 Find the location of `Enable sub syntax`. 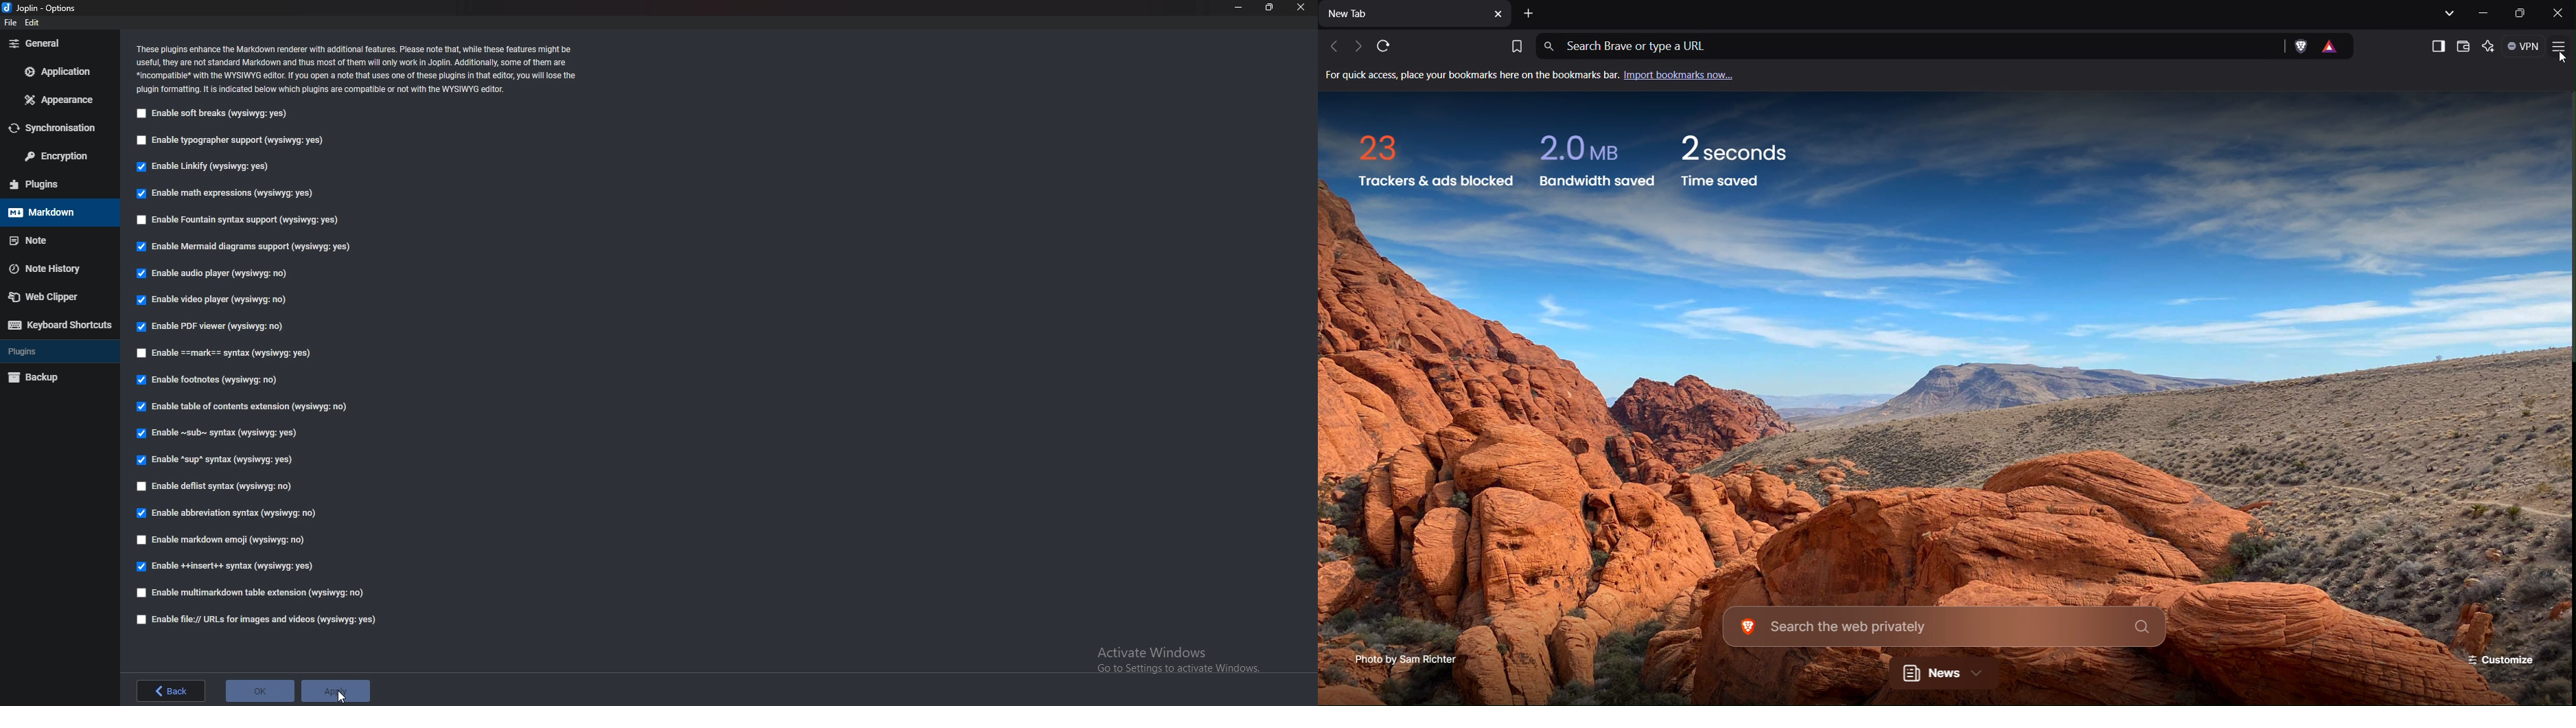

Enable sub syntax is located at coordinates (218, 433).